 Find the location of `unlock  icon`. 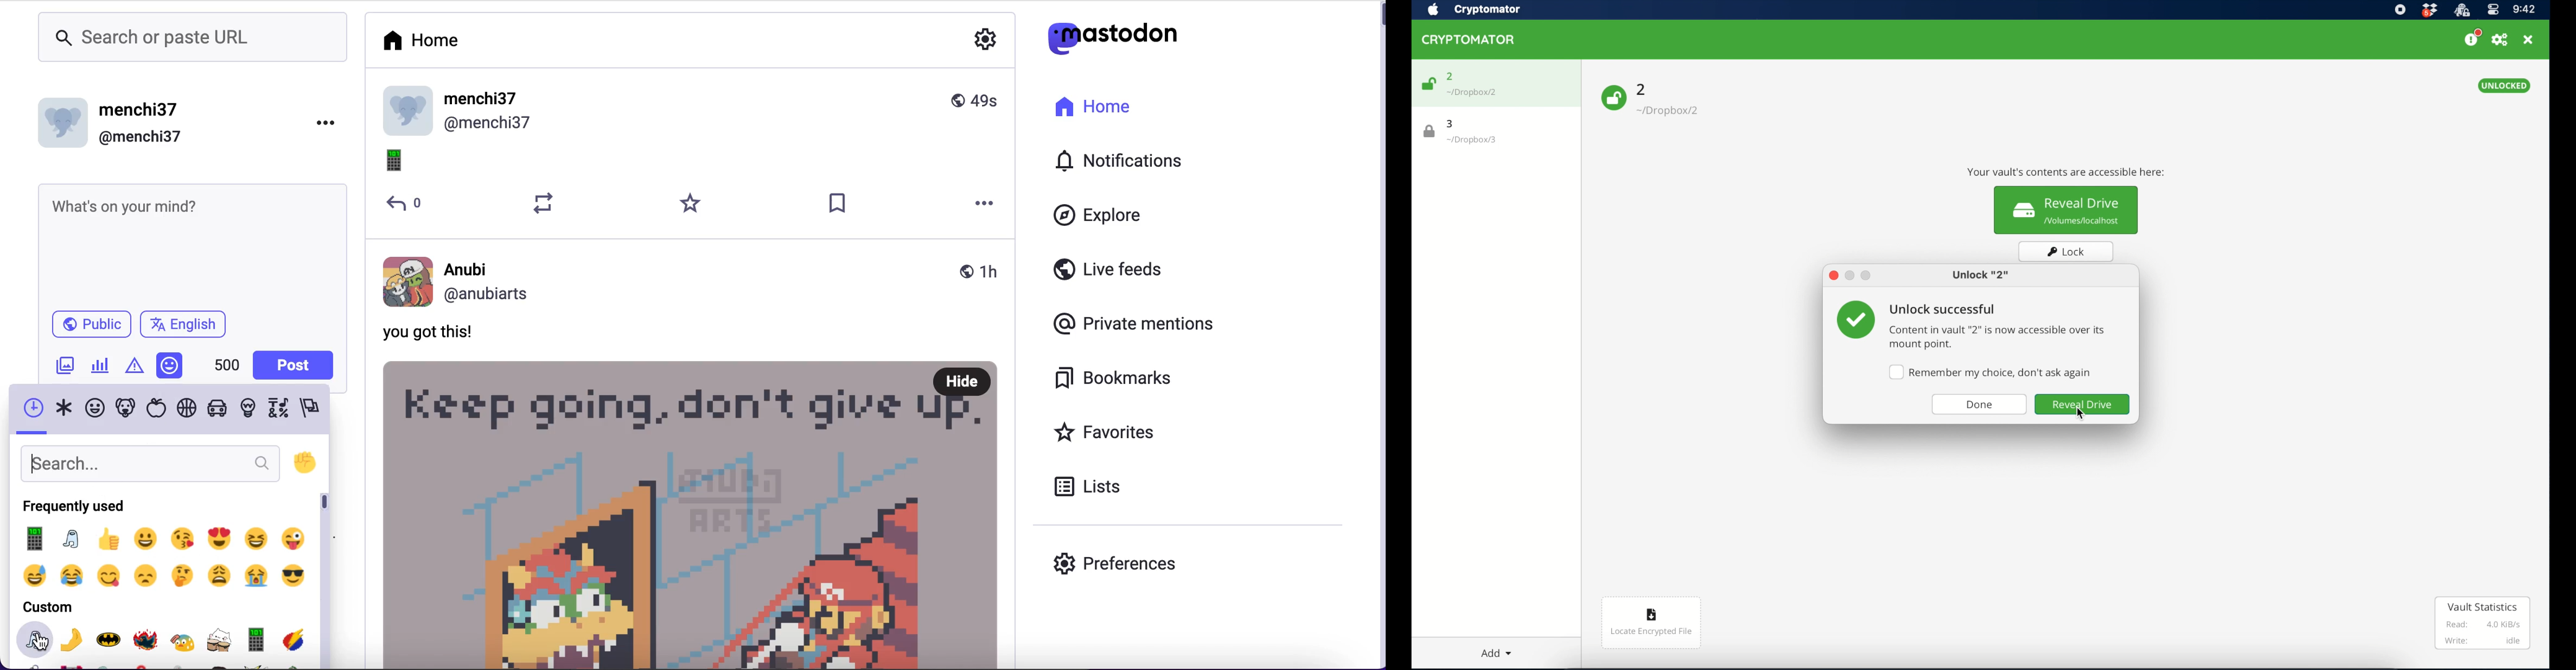

unlock  icon is located at coordinates (1428, 84).